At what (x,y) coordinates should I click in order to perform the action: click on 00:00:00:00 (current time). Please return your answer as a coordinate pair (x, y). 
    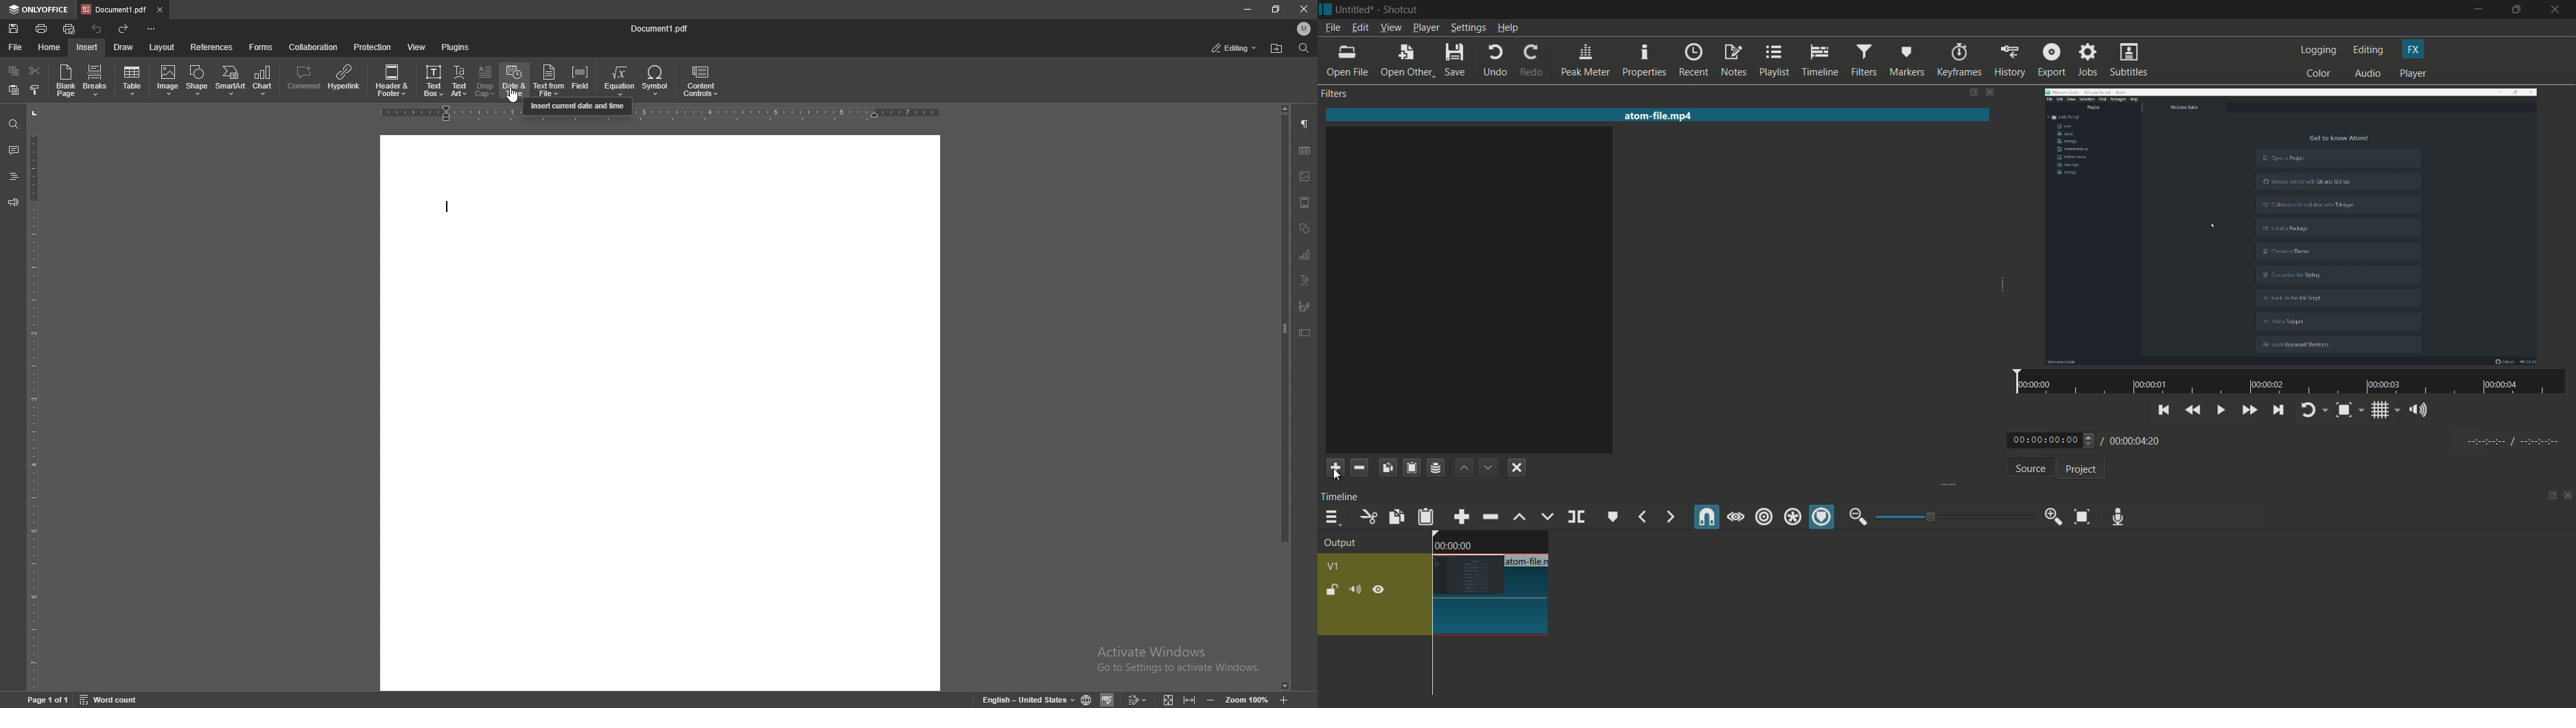
    Looking at the image, I should click on (2053, 439).